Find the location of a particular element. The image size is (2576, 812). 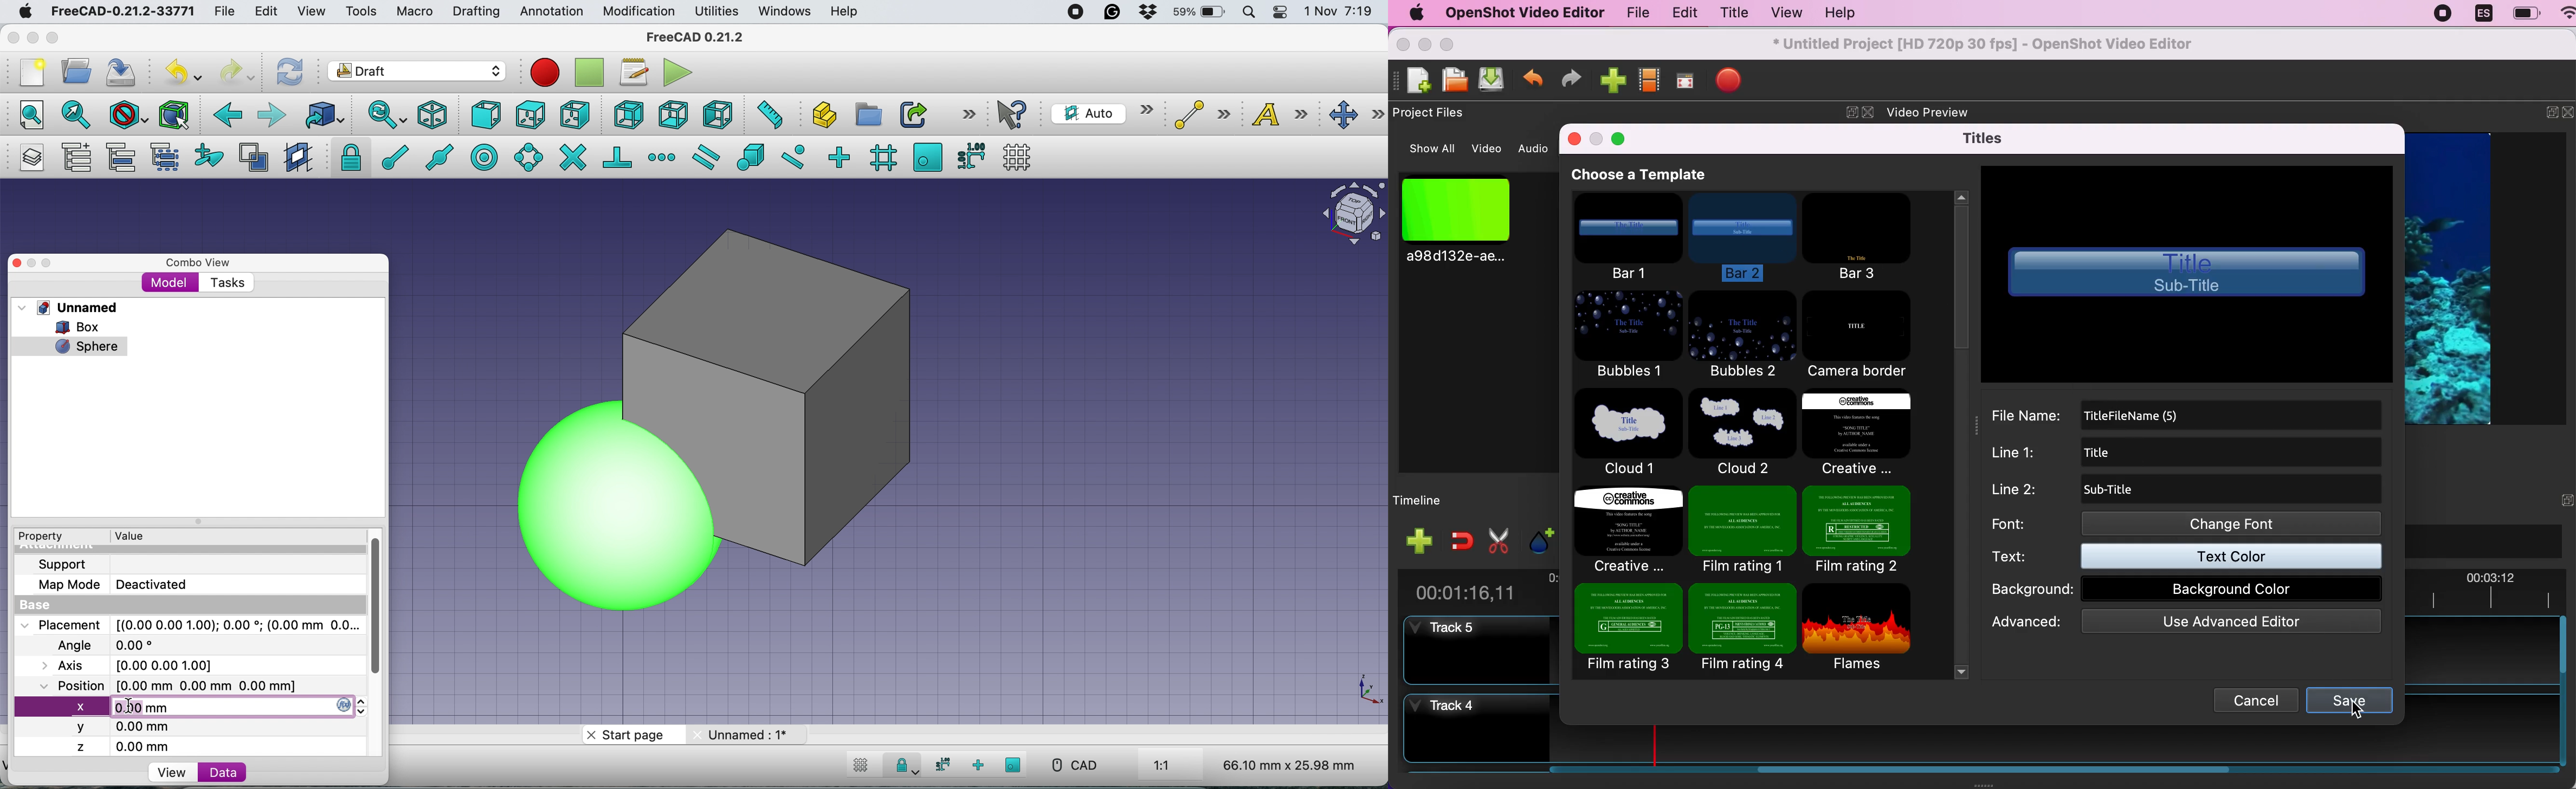

cursor is located at coordinates (134, 708).